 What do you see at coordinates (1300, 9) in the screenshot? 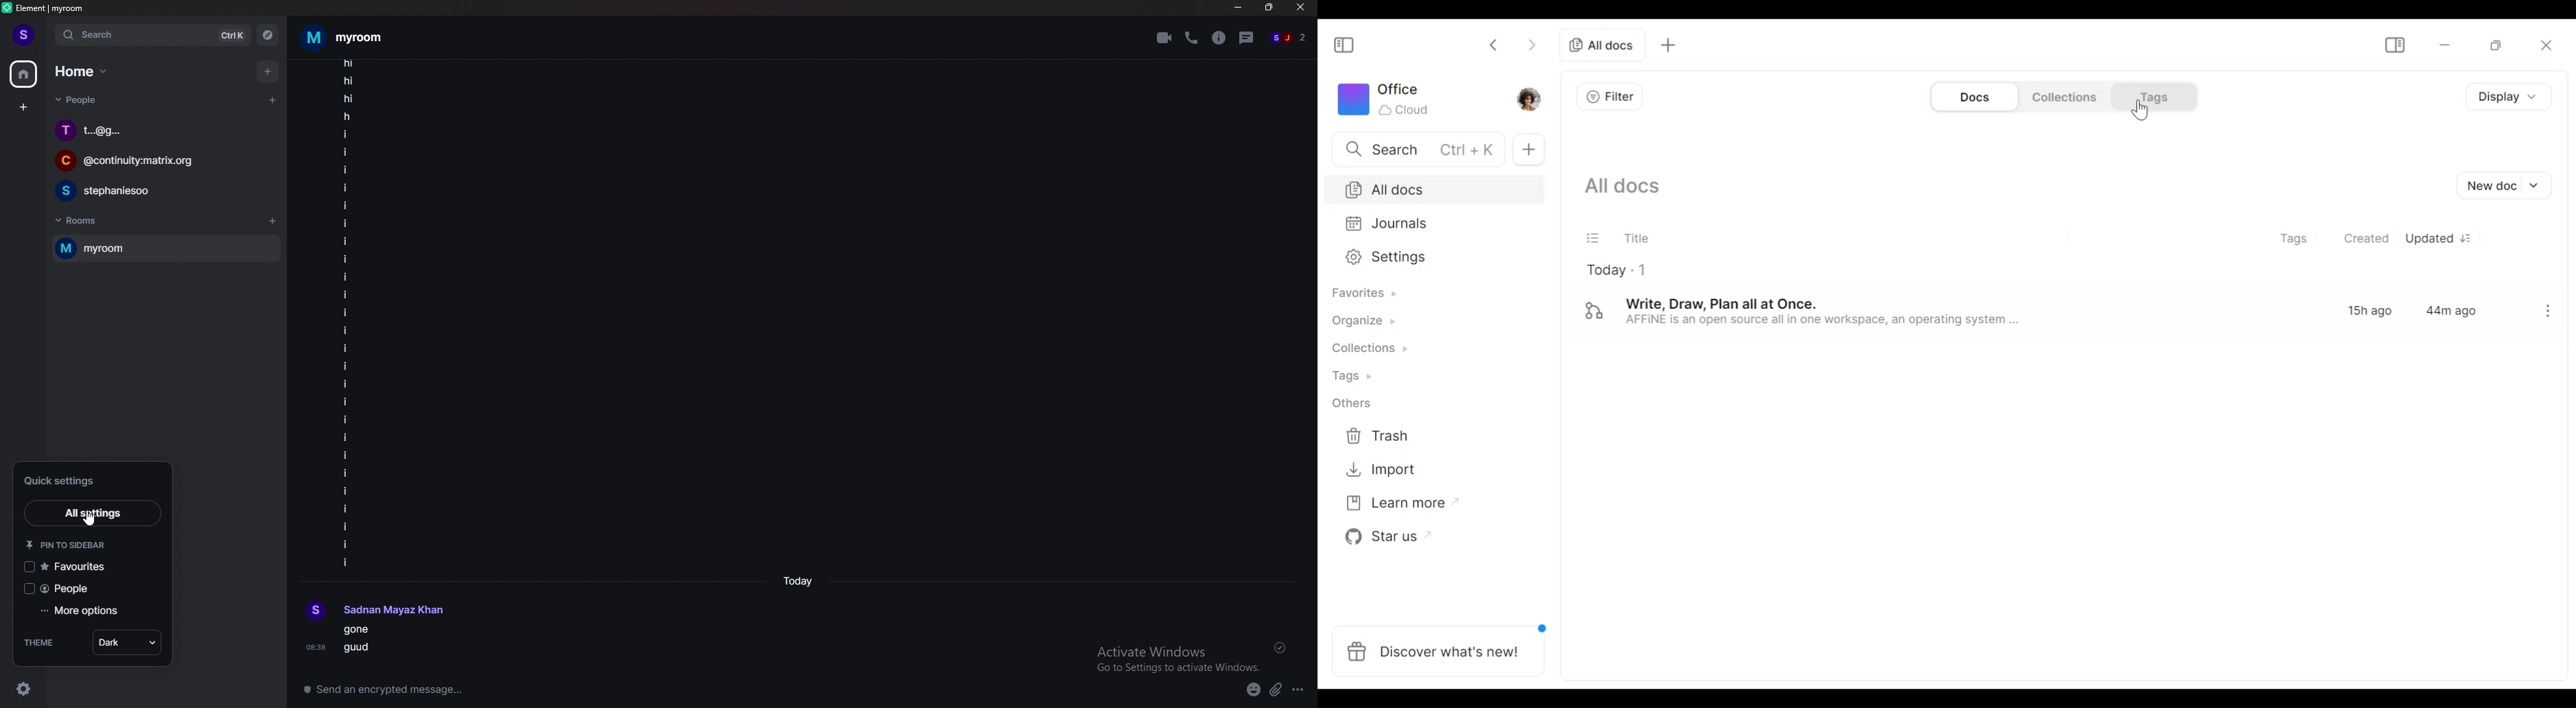
I see `close` at bounding box center [1300, 9].